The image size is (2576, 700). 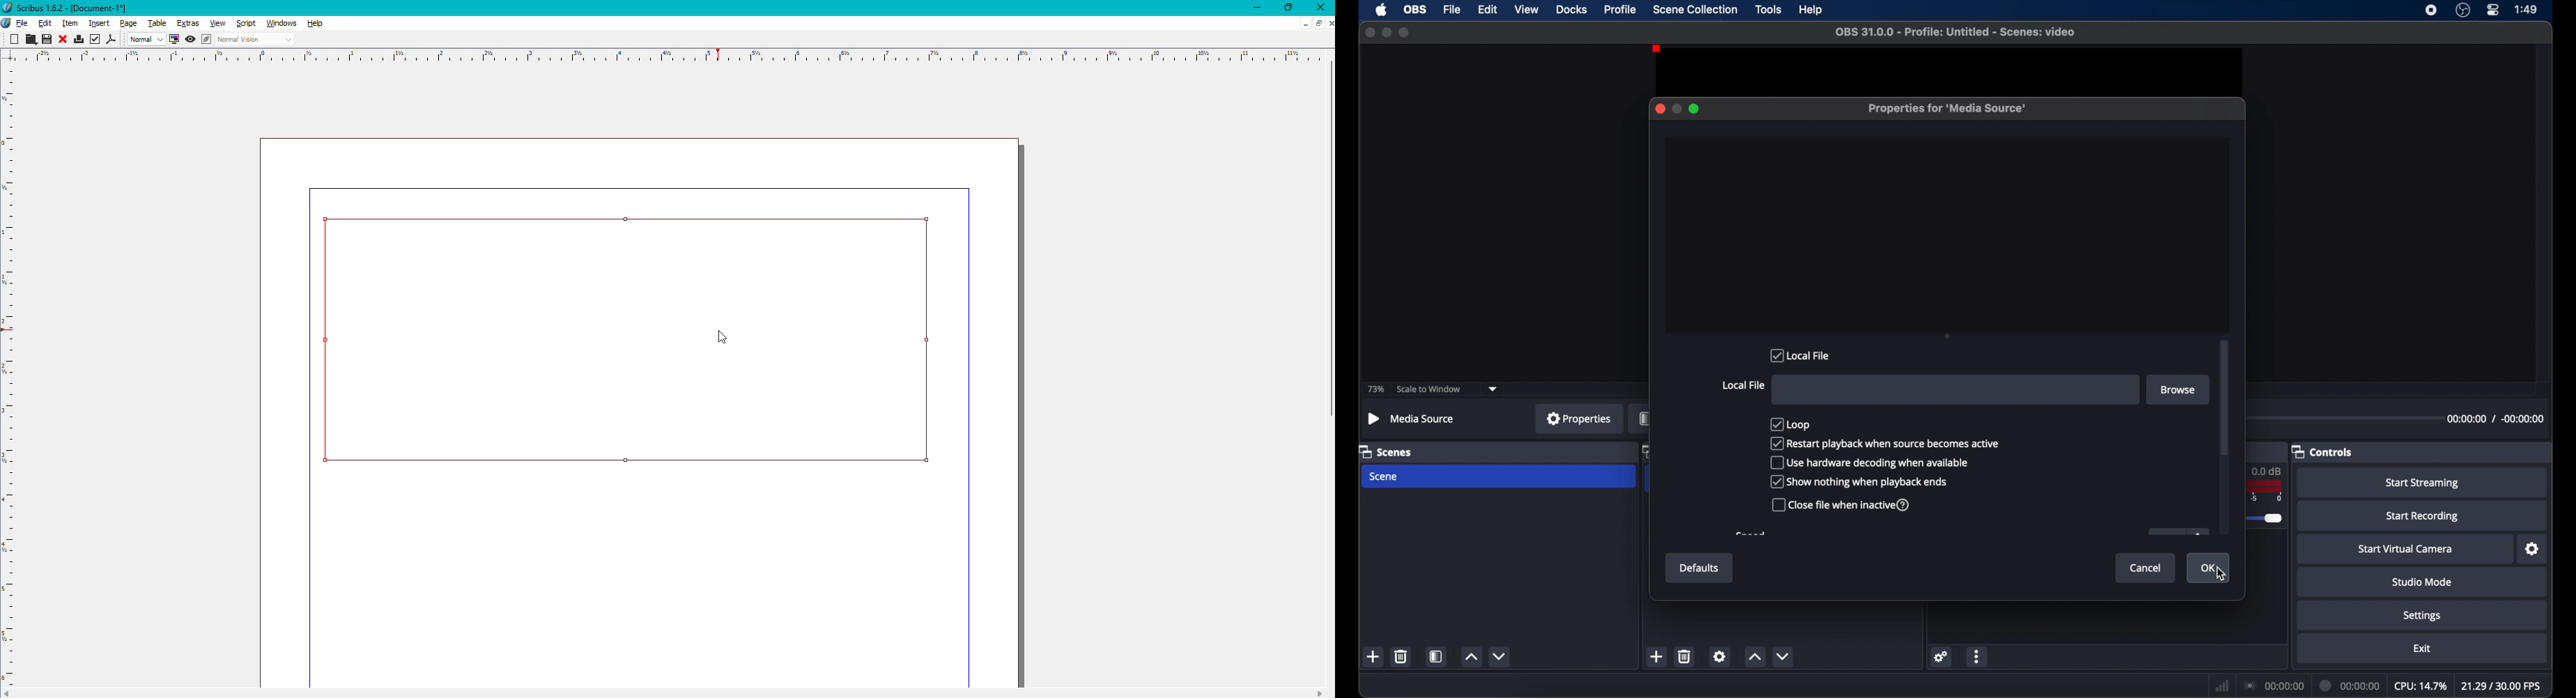 What do you see at coordinates (1317, 24) in the screenshot?
I see `Sheet options` at bounding box center [1317, 24].